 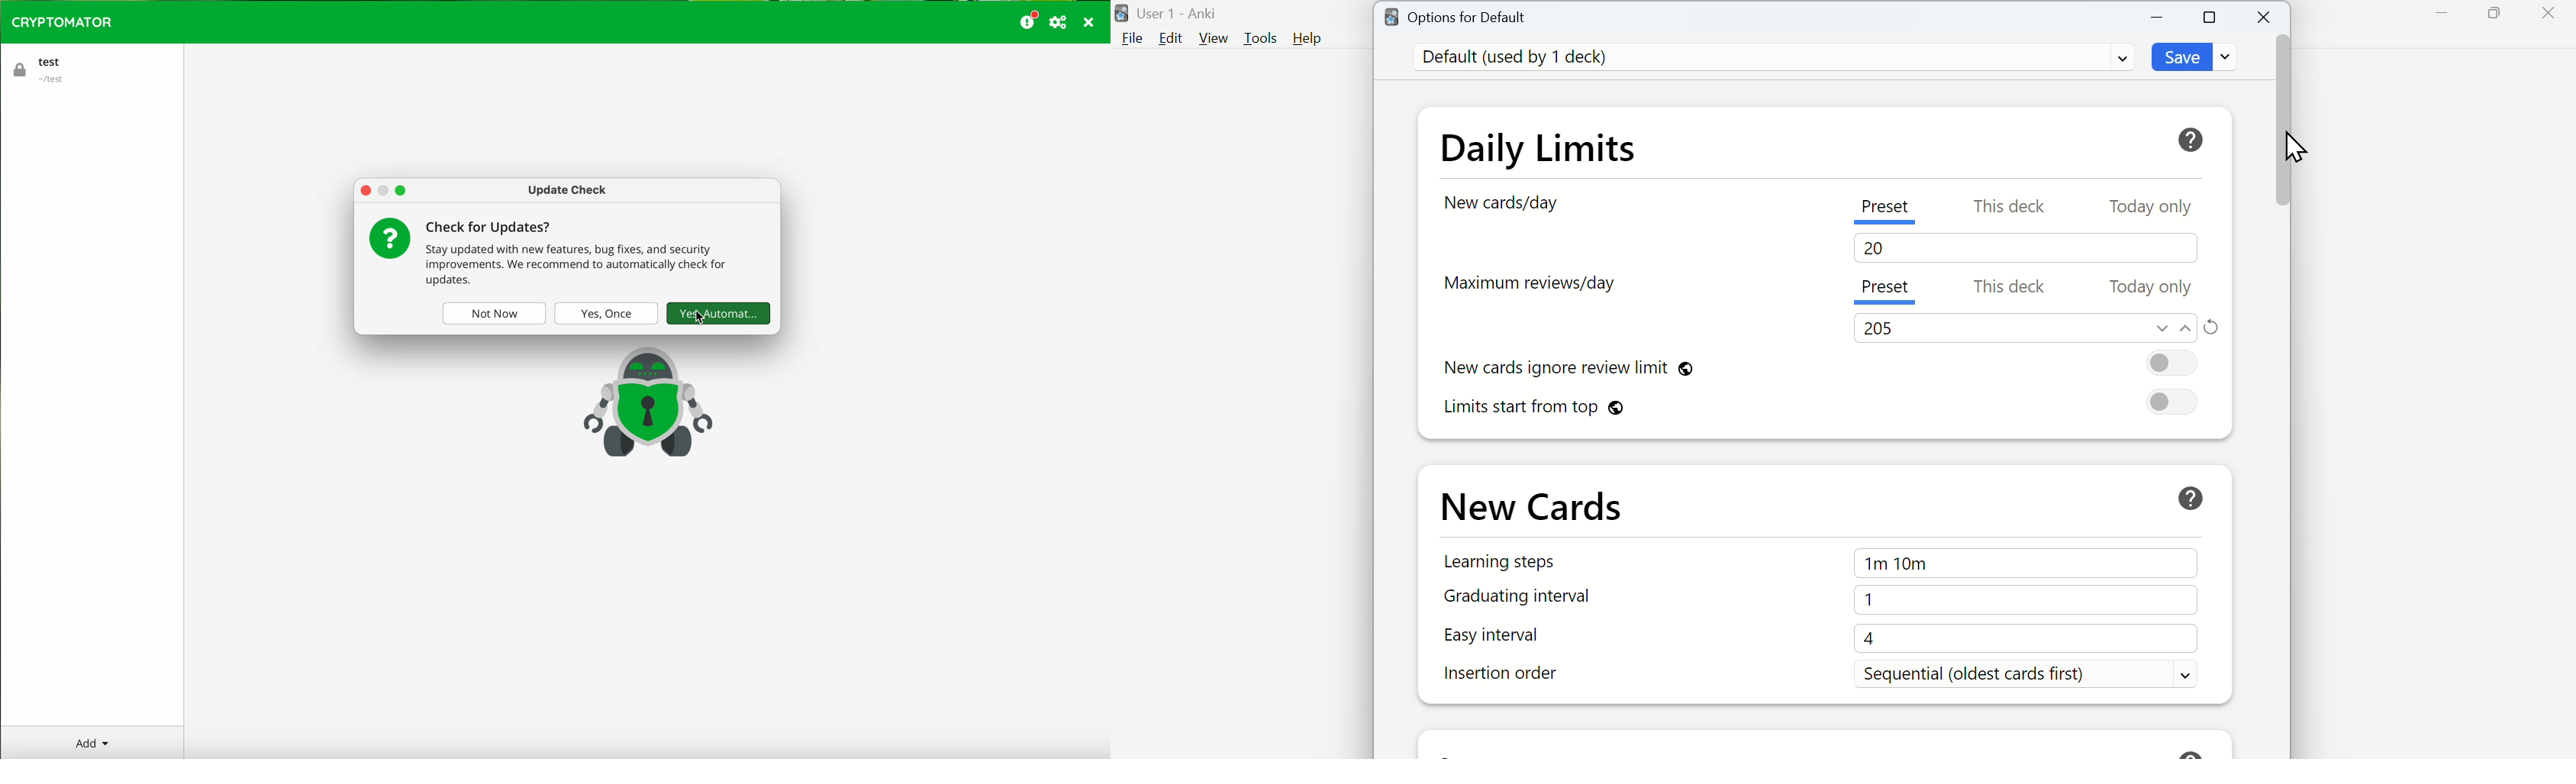 What do you see at coordinates (1262, 38) in the screenshot?
I see `Tools` at bounding box center [1262, 38].